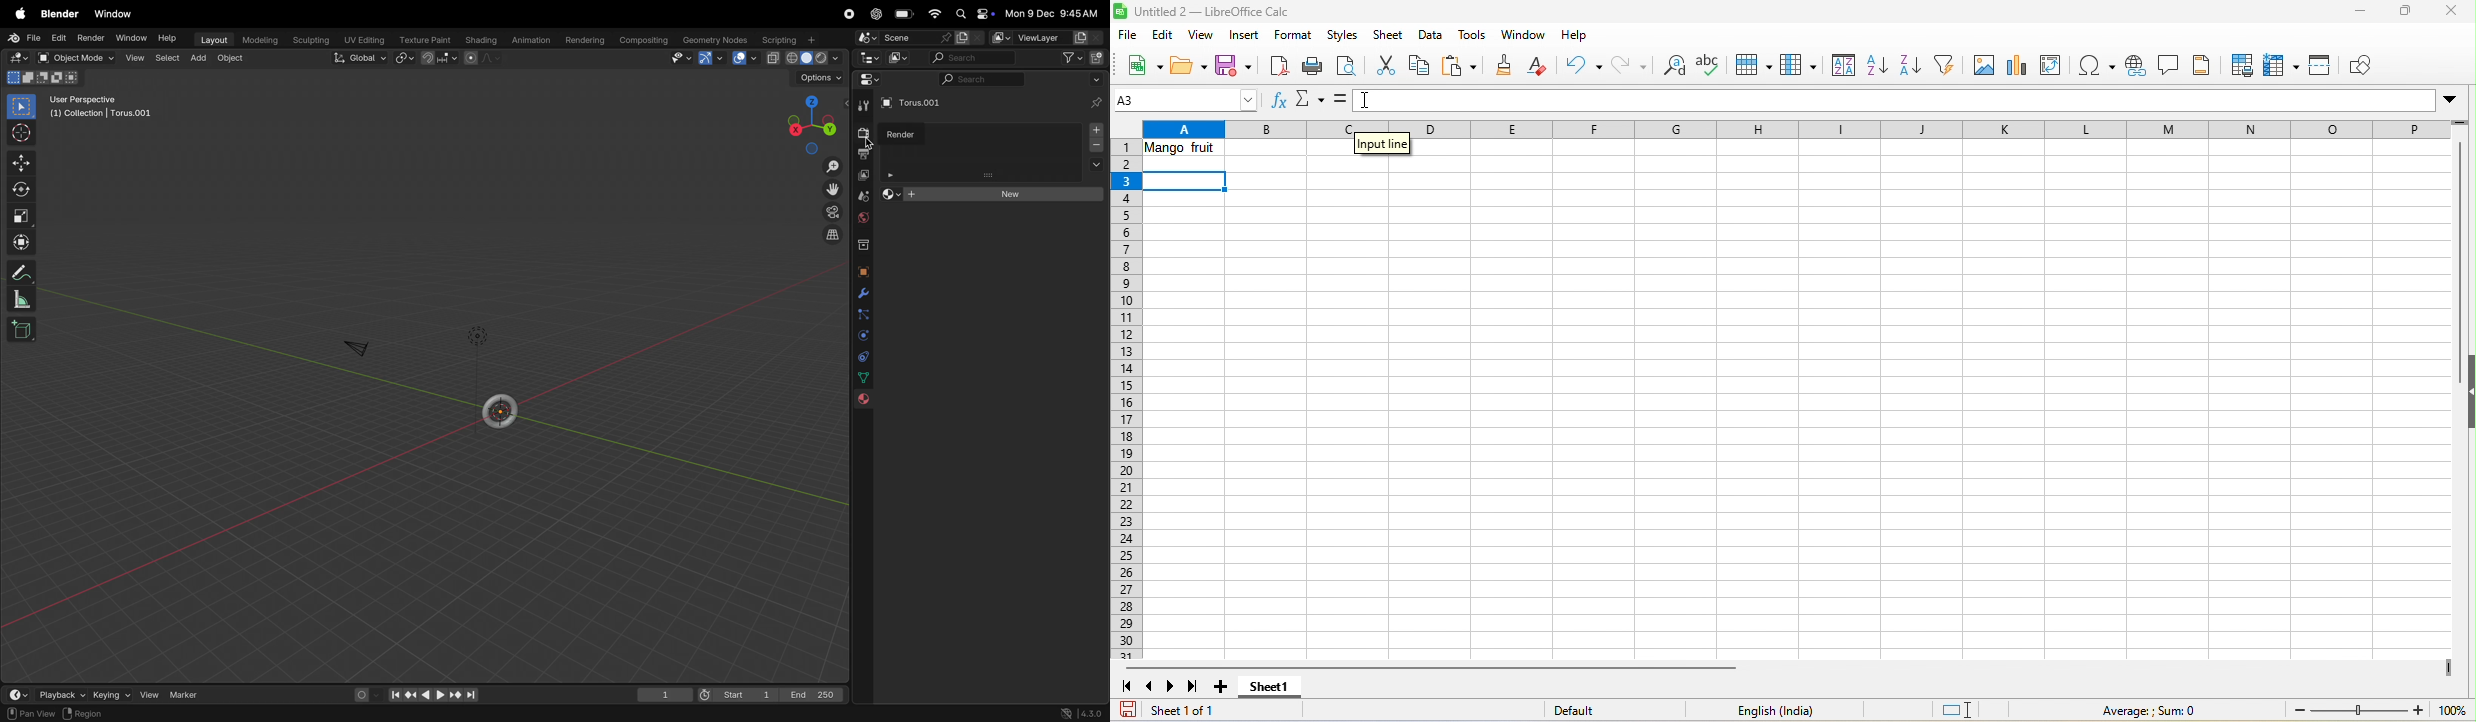 This screenshot has width=2492, height=728. What do you see at coordinates (1434, 35) in the screenshot?
I see `data` at bounding box center [1434, 35].